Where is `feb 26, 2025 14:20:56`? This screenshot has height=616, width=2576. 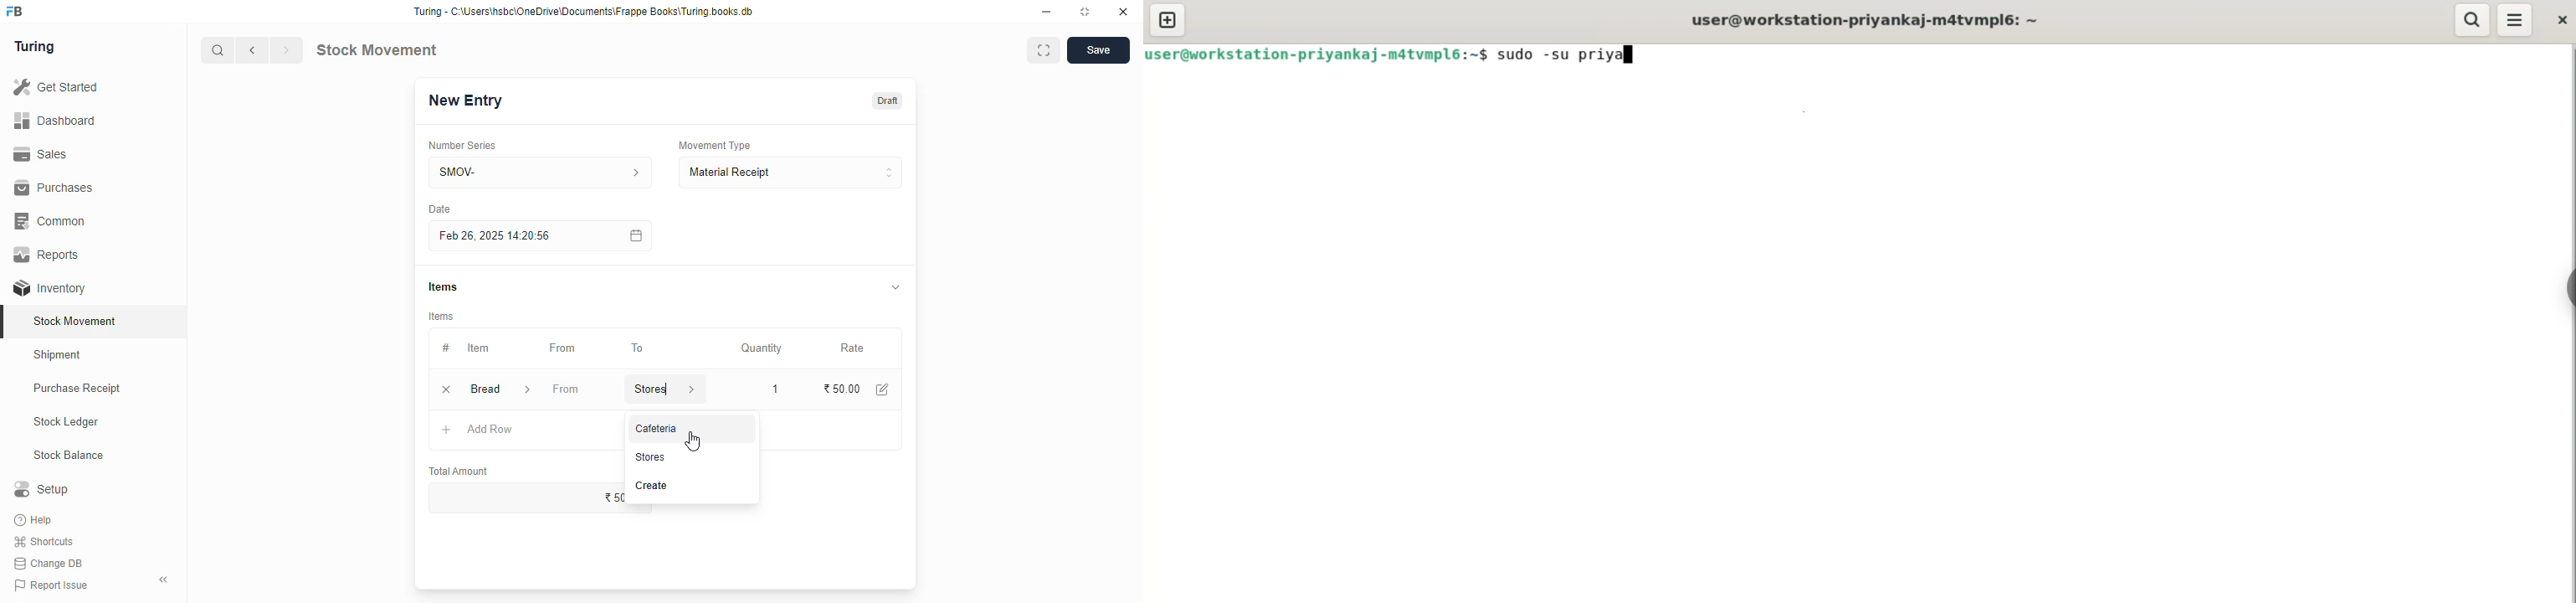
feb 26, 2025 14:20:56 is located at coordinates (498, 236).